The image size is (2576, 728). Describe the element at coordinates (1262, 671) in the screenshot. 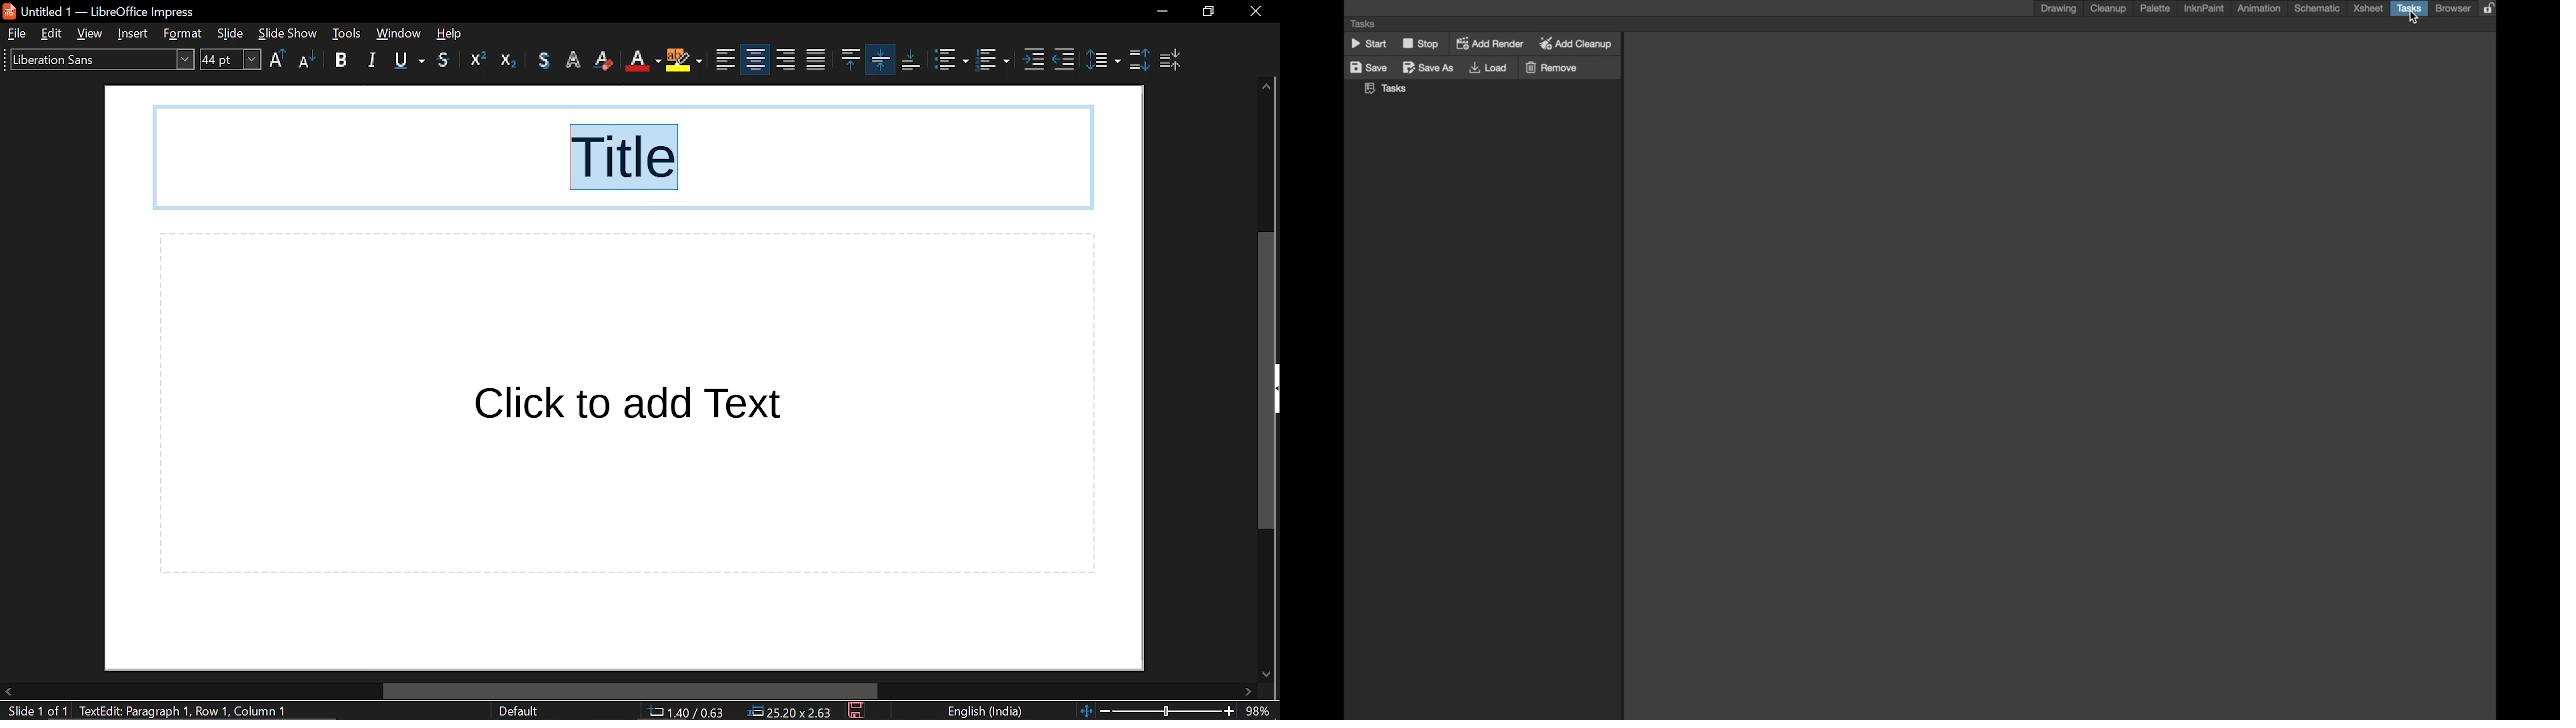

I see `move down` at that location.